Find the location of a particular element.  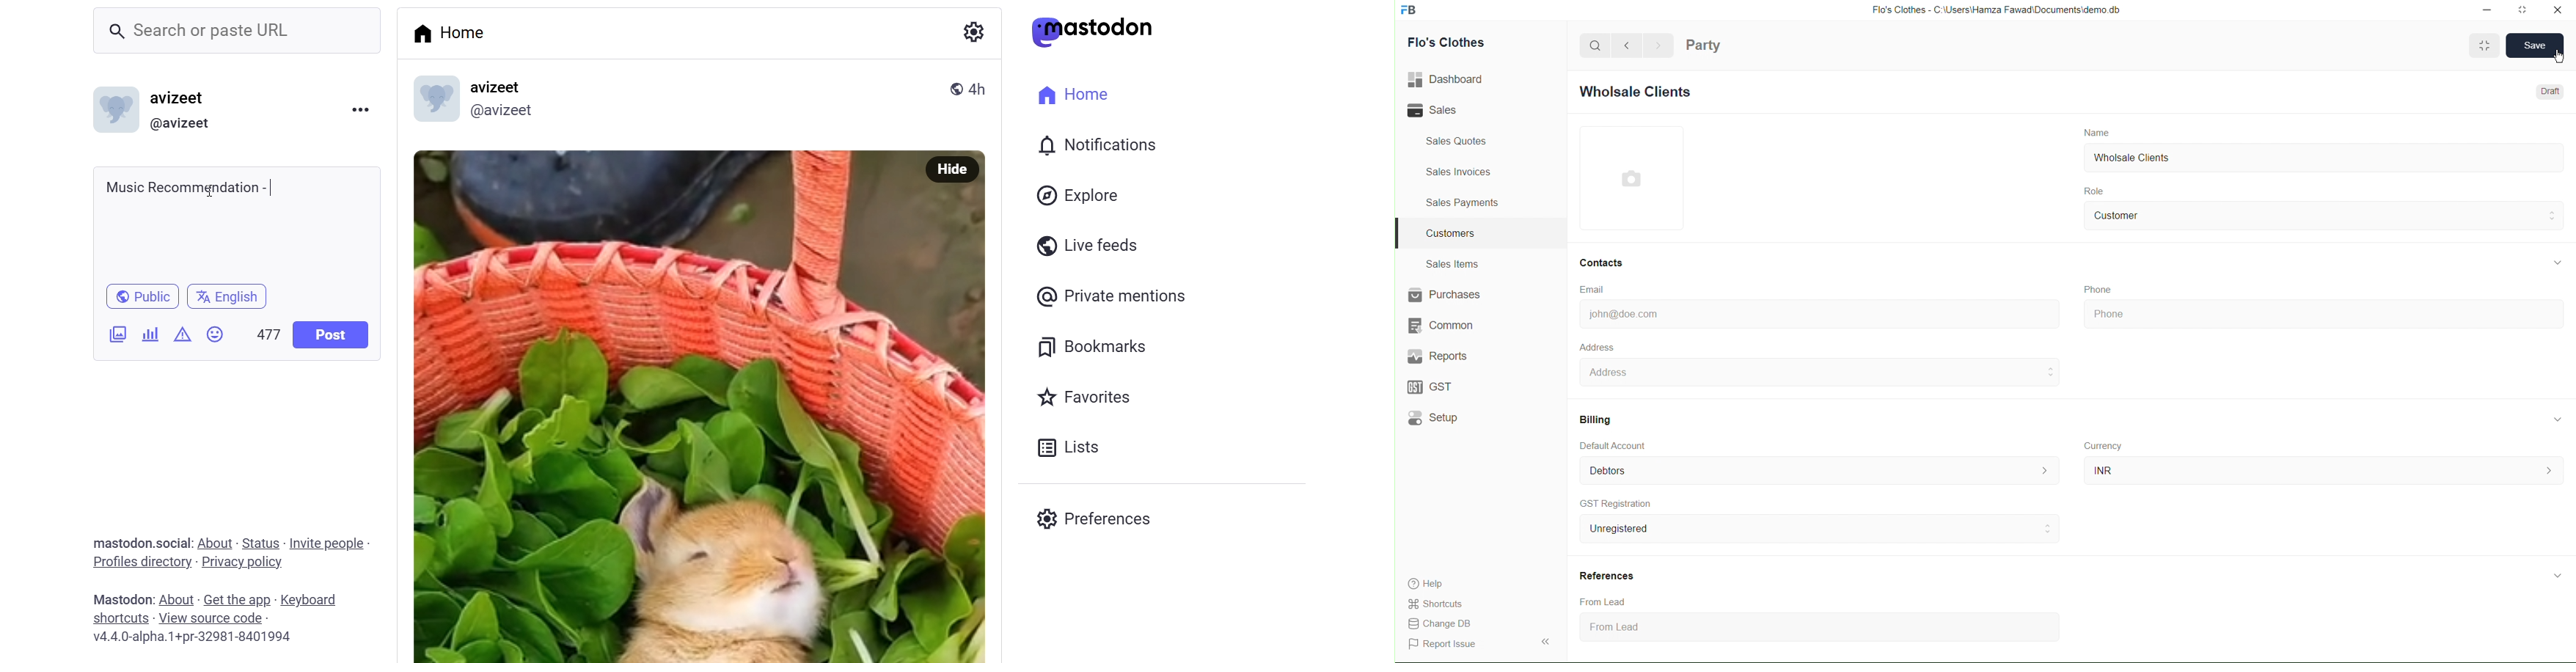

Email is located at coordinates (1593, 289).